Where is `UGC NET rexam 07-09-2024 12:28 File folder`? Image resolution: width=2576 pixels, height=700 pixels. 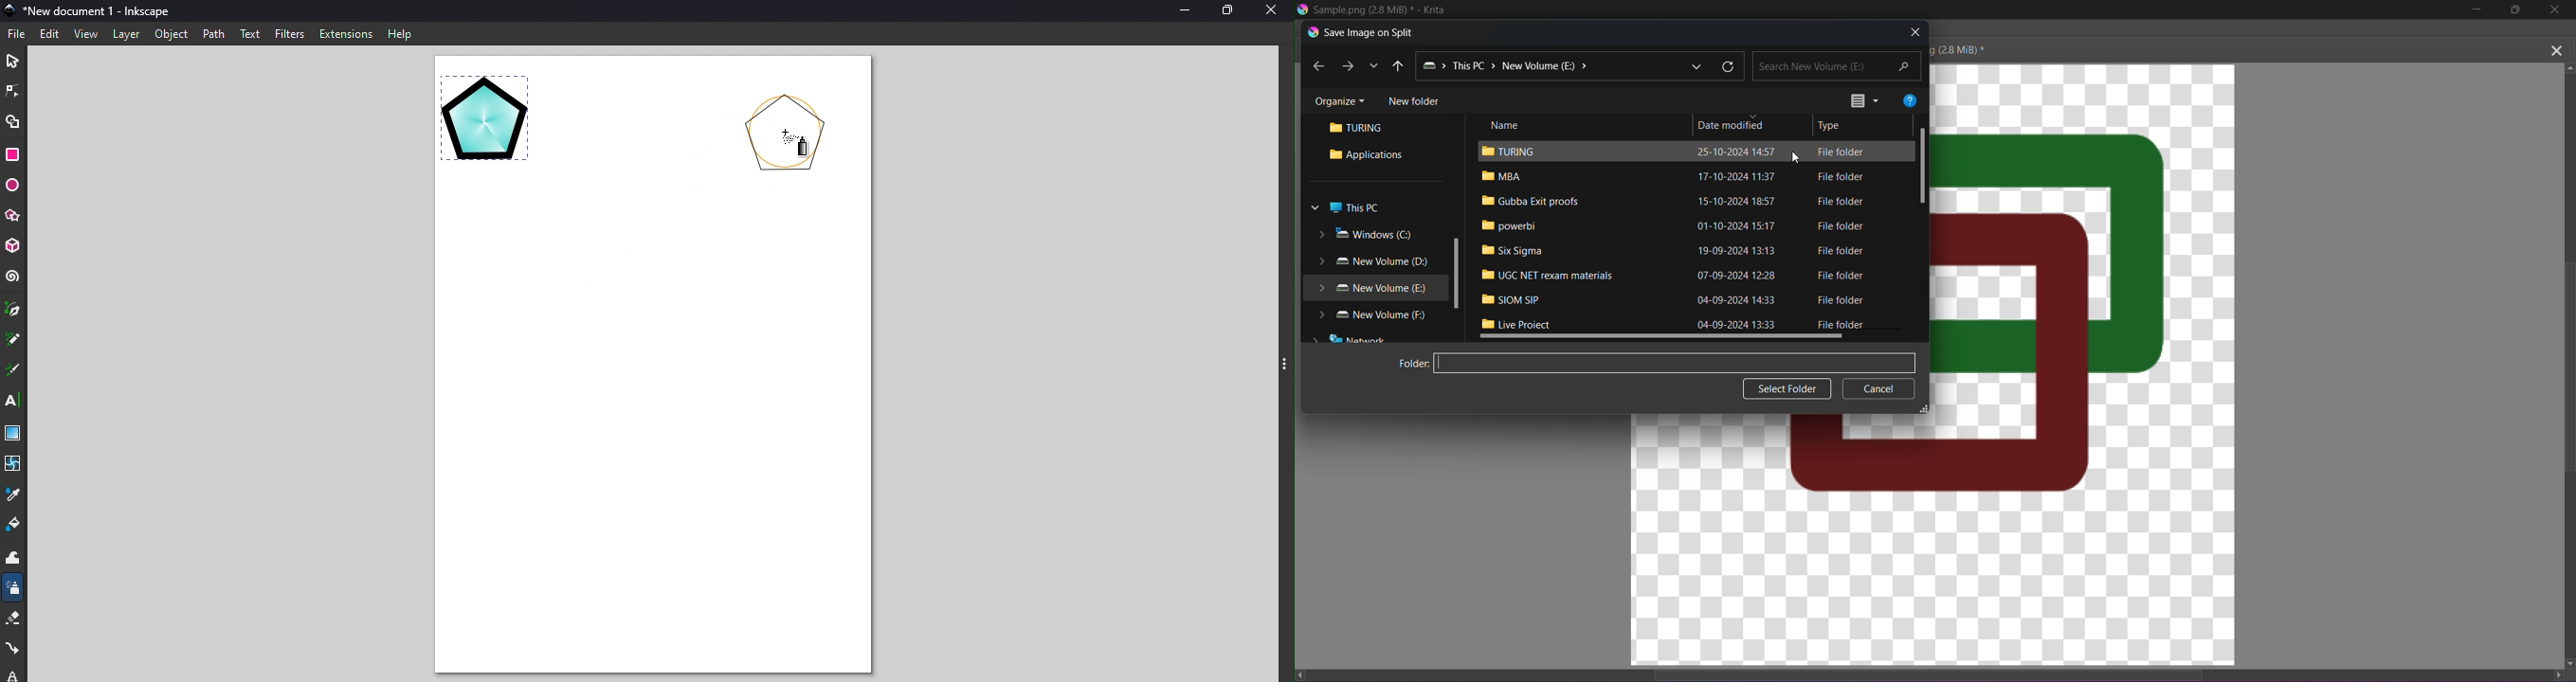
UGC NET rexam 07-09-2024 12:28 File folder is located at coordinates (1681, 273).